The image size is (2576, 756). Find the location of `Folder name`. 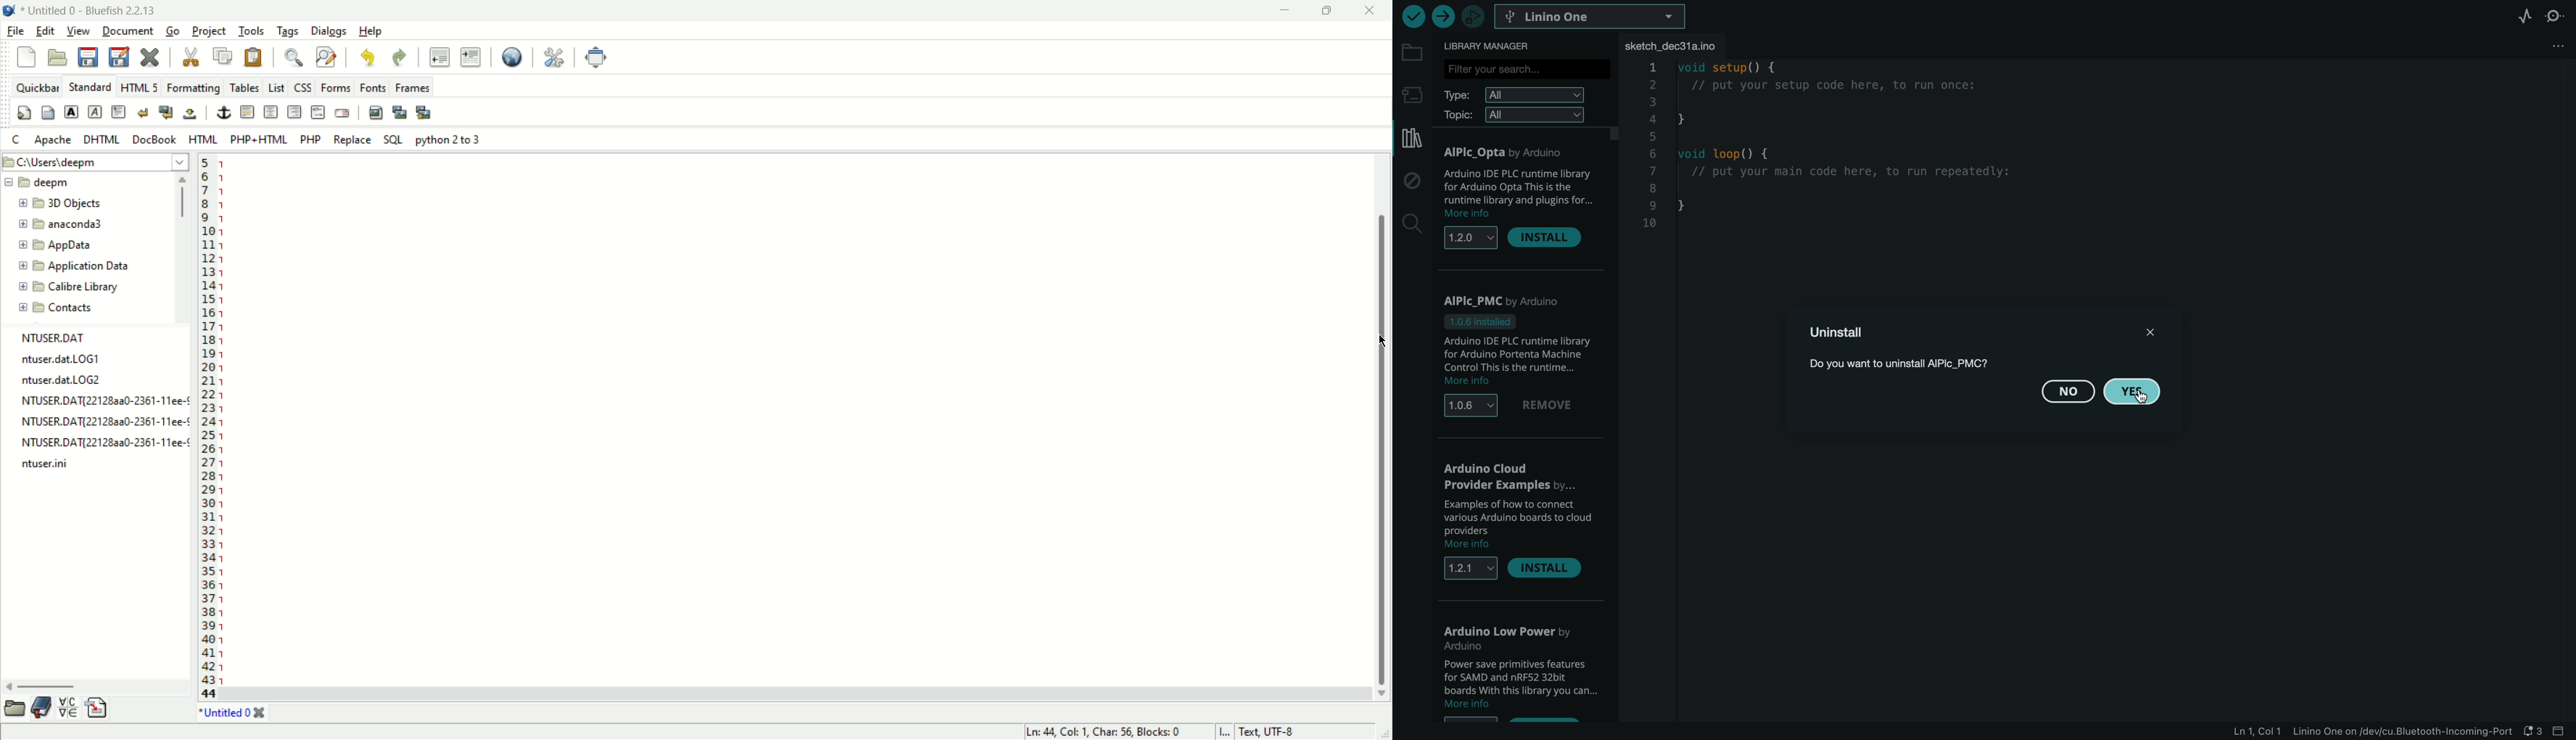

Folder name is located at coordinates (74, 265).